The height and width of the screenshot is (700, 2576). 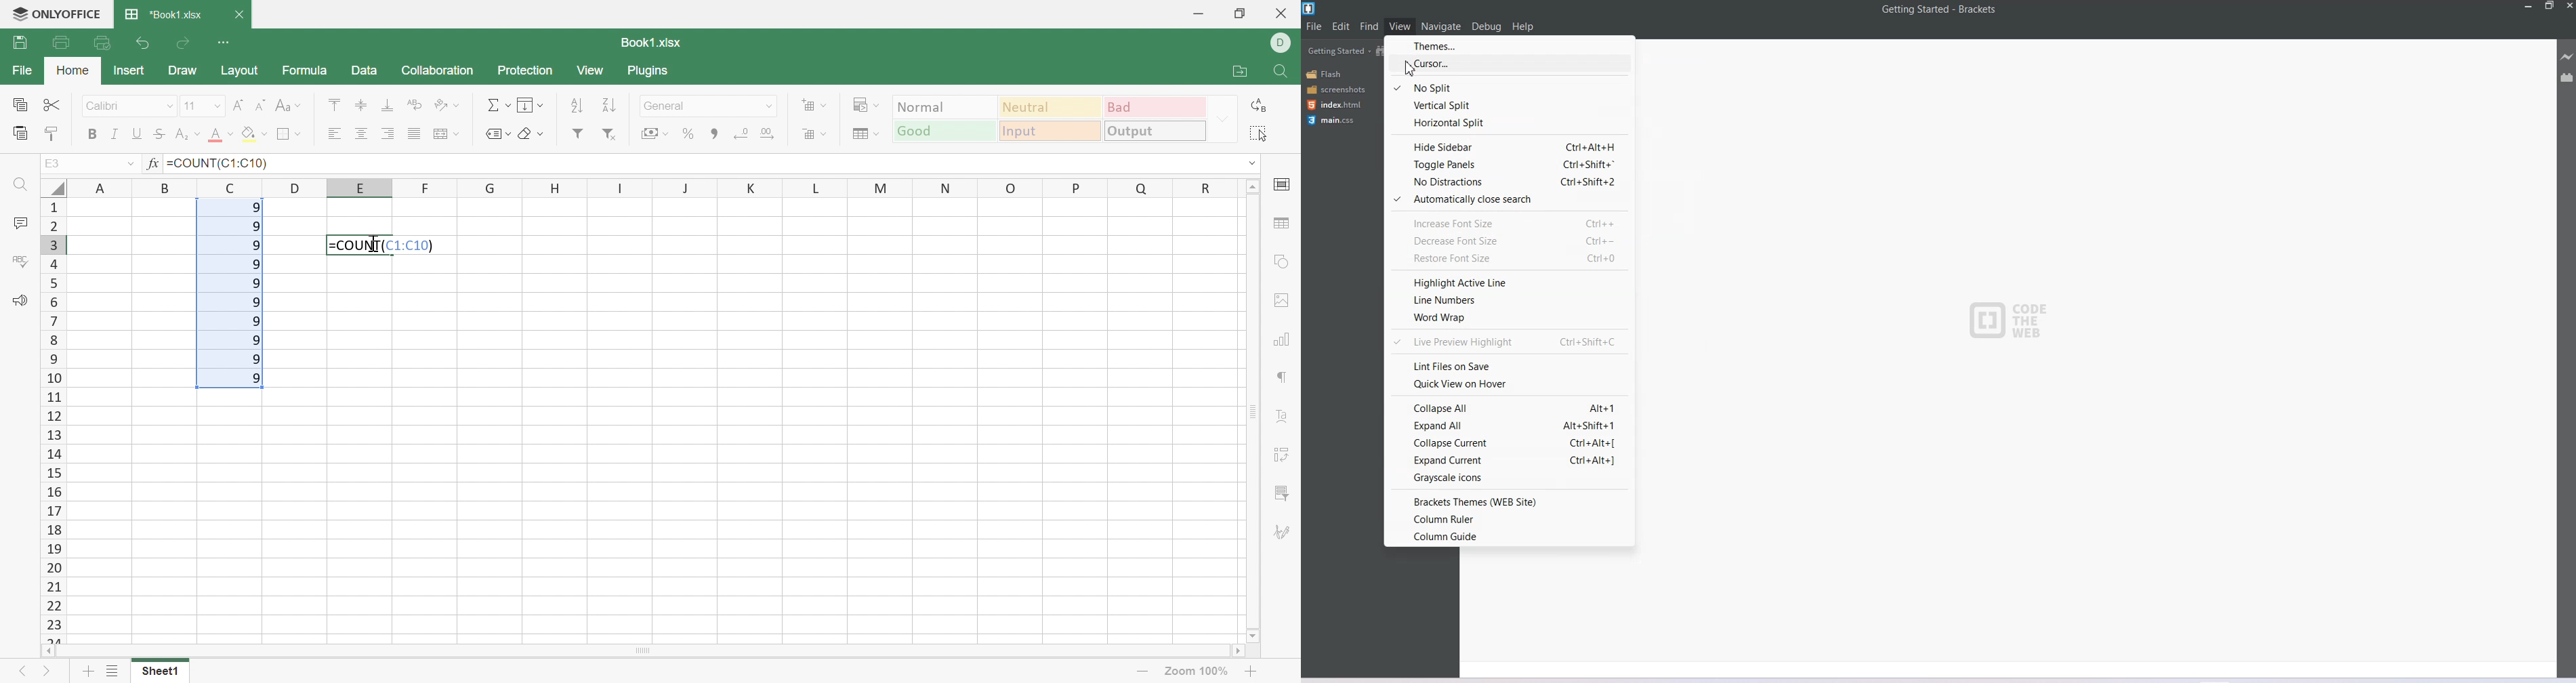 What do you see at coordinates (334, 104) in the screenshot?
I see `Align Top` at bounding box center [334, 104].